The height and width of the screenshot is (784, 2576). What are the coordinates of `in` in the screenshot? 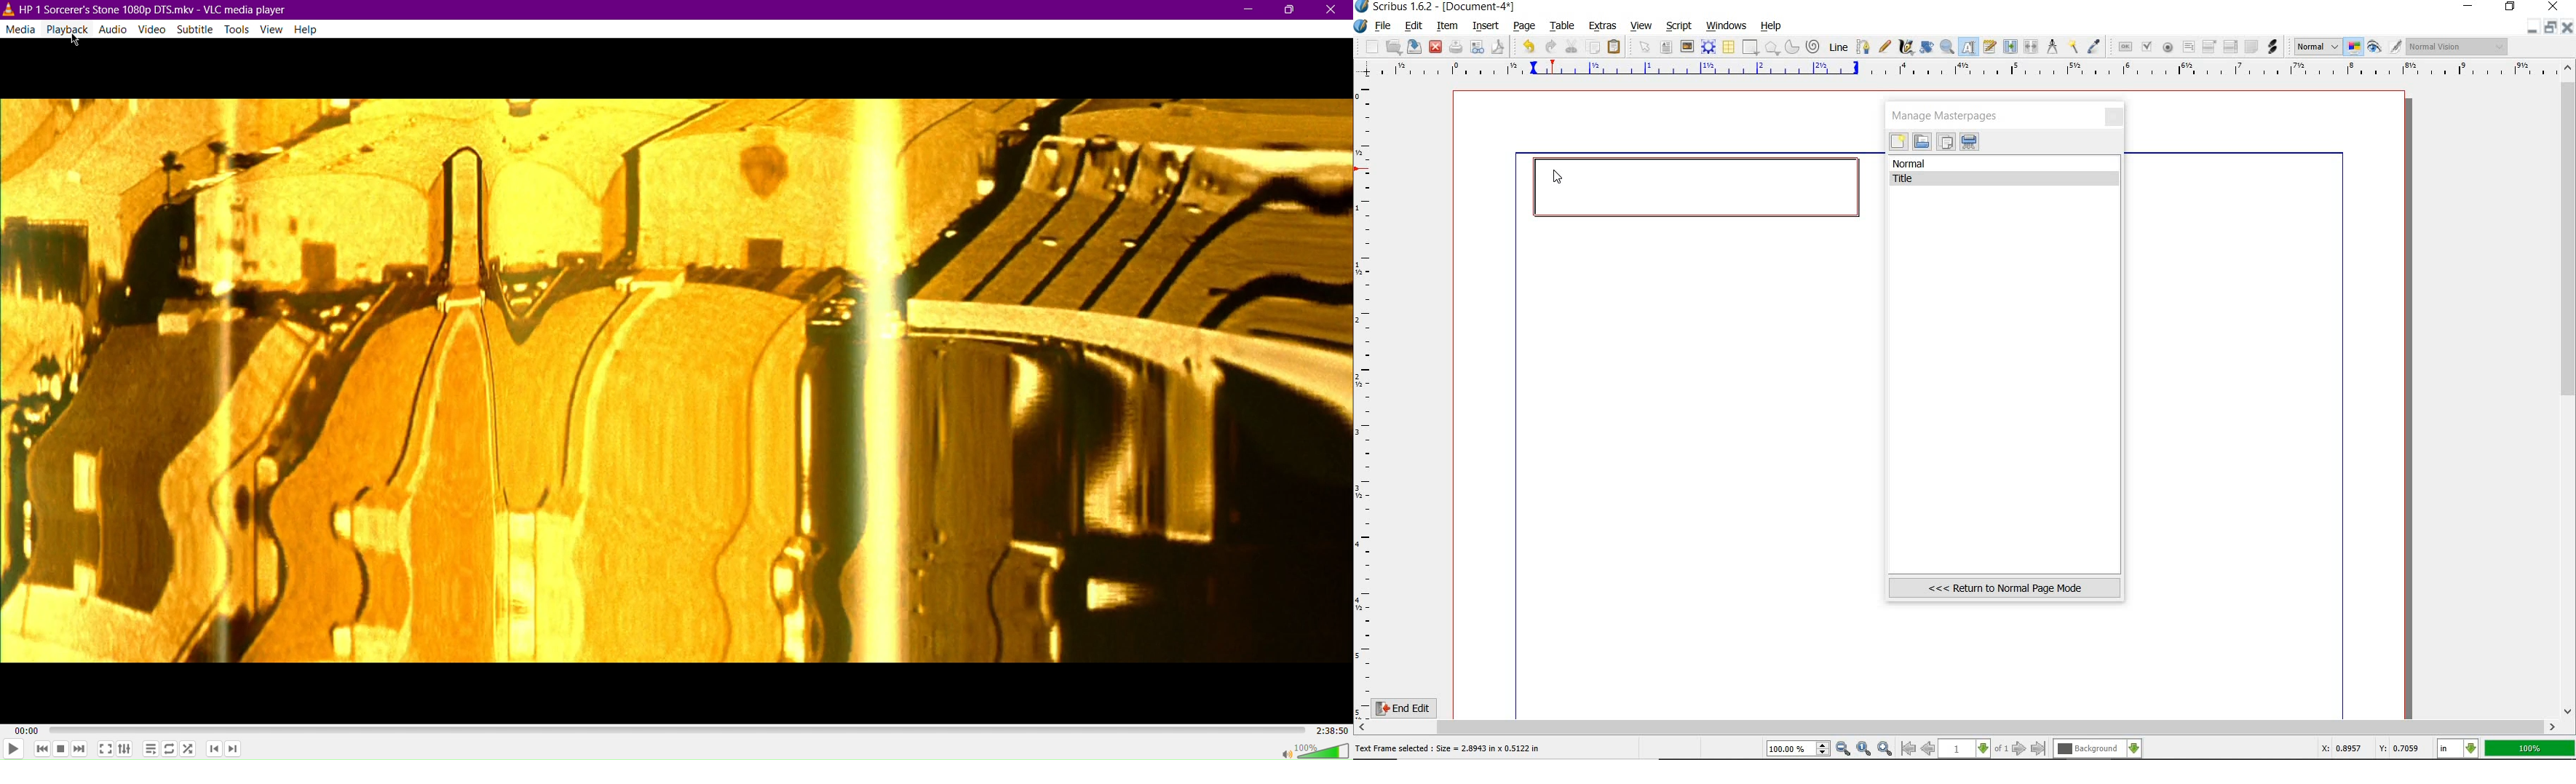 It's located at (2458, 749).